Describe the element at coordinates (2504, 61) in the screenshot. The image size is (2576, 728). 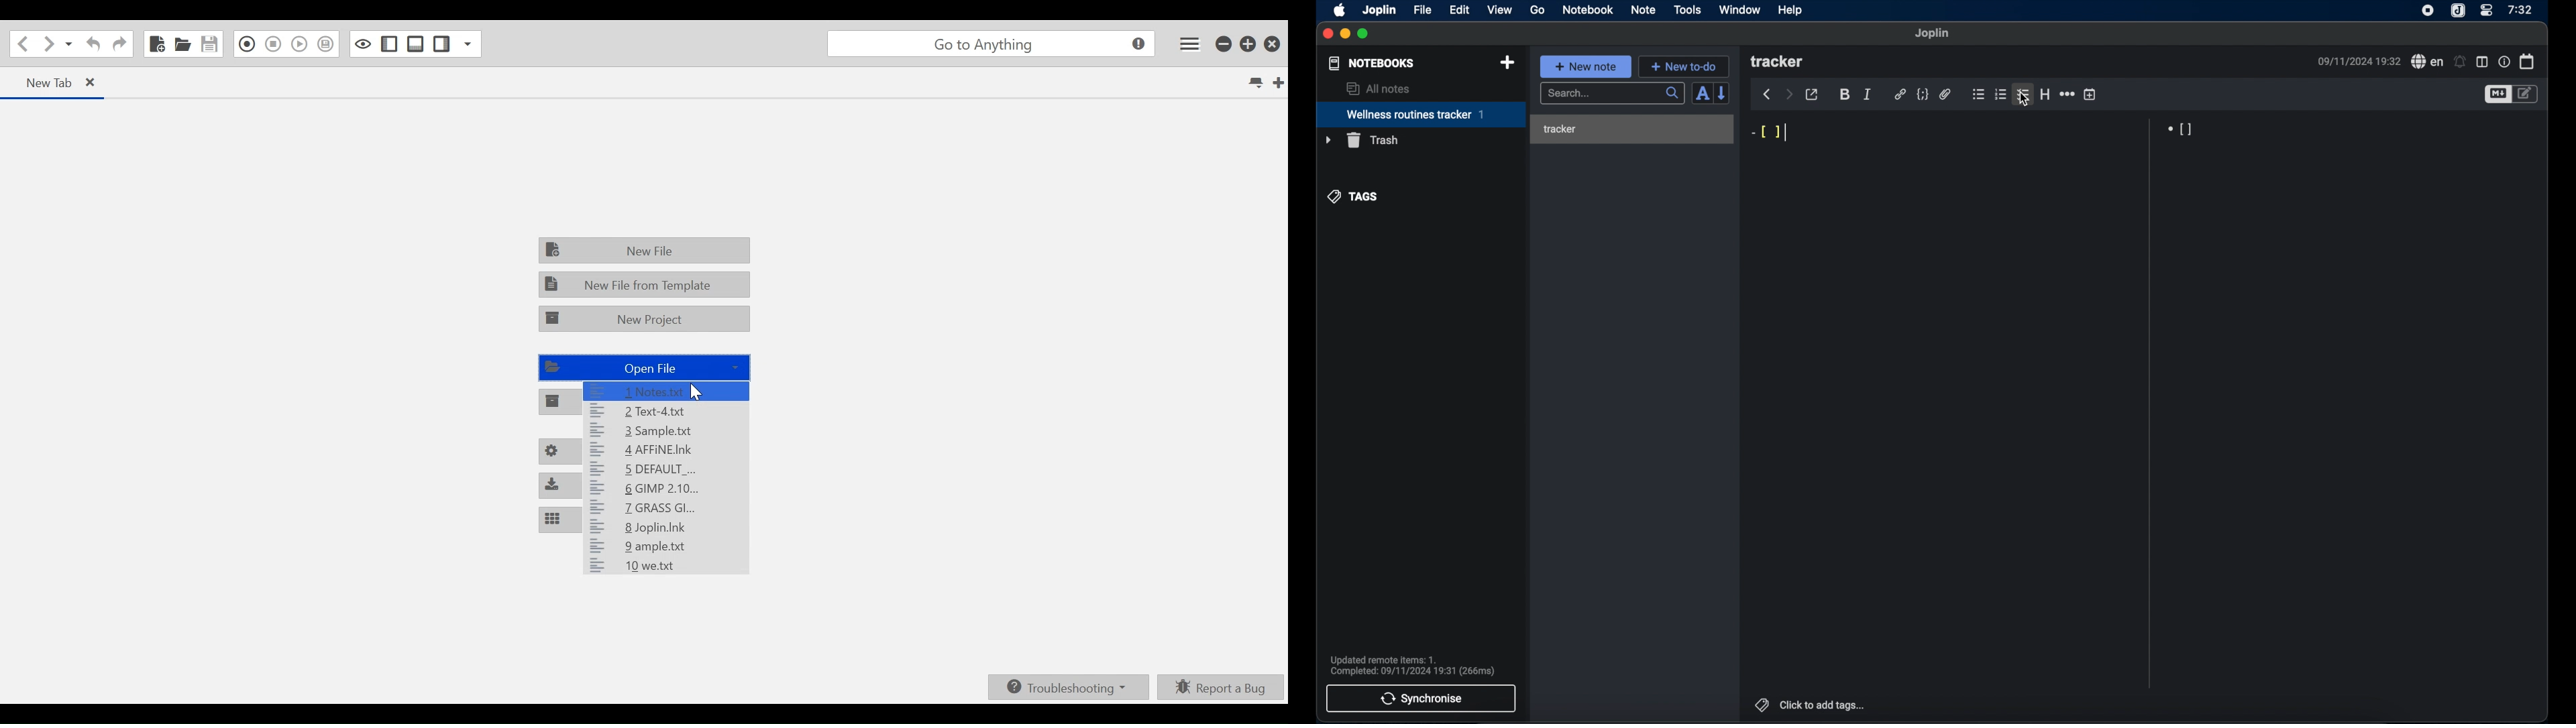
I see `note properties` at that location.